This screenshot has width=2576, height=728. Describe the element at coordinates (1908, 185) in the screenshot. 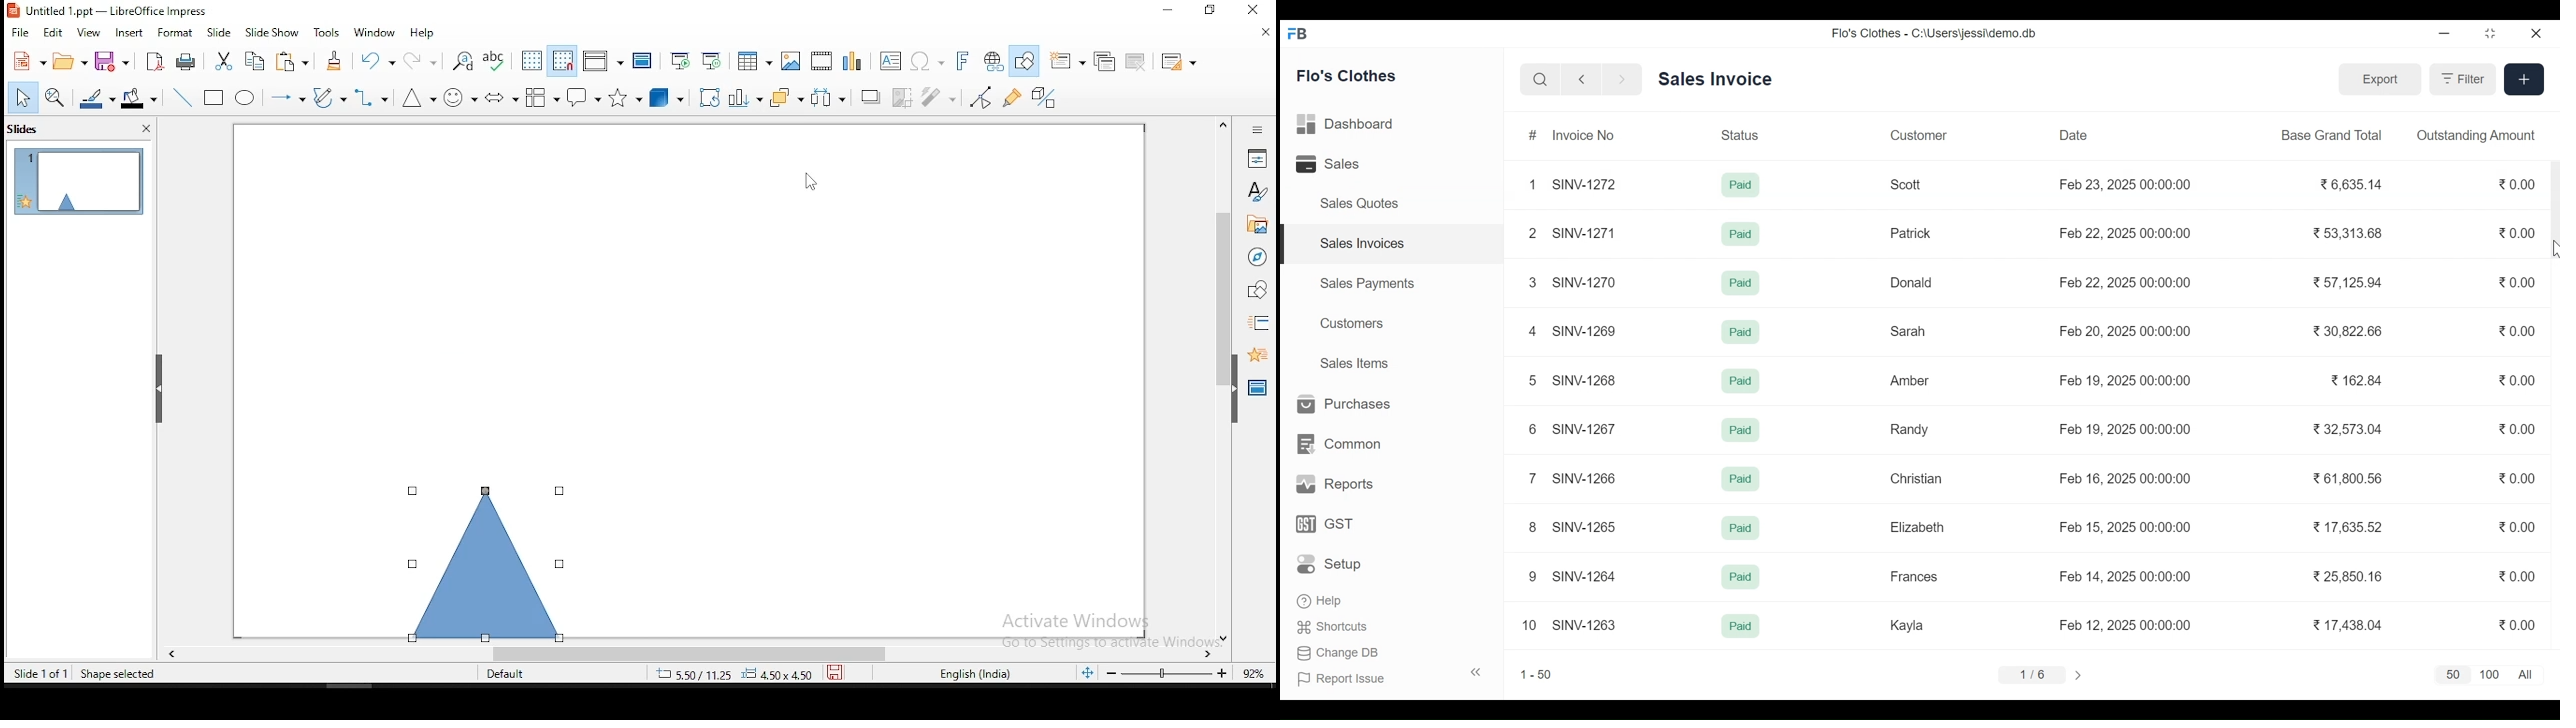

I see `Scott` at that location.